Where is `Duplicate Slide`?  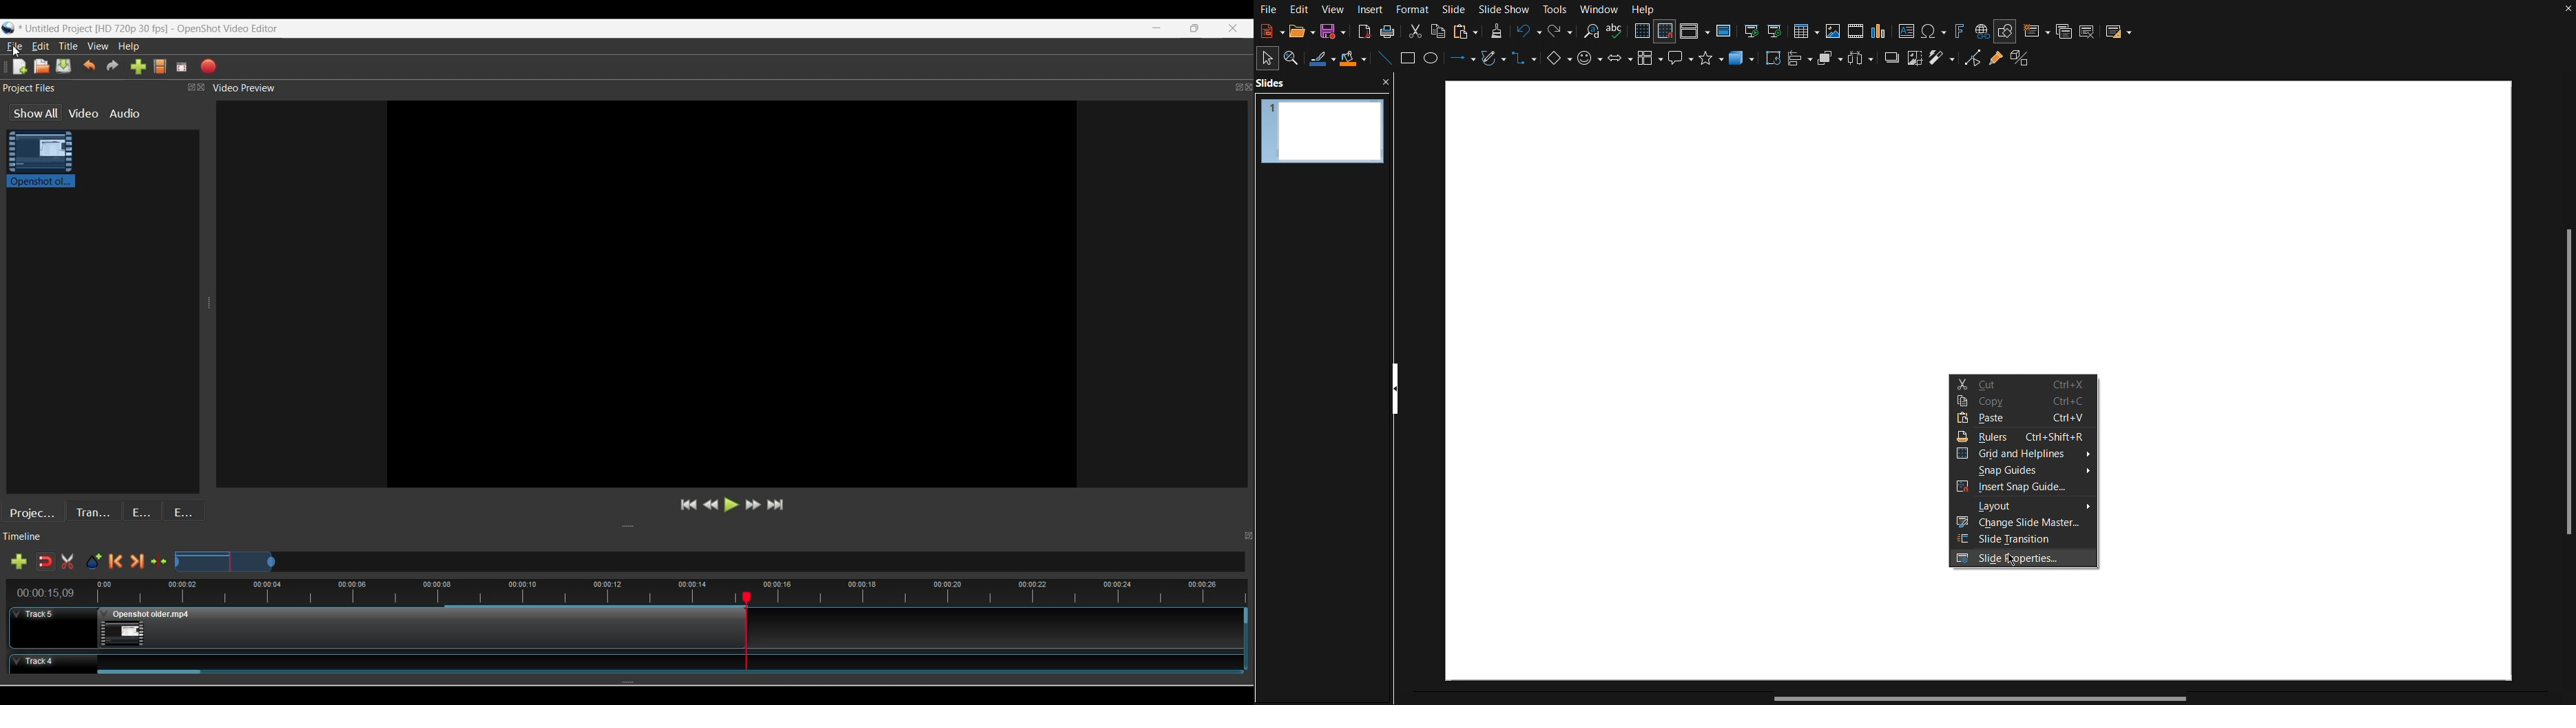
Duplicate Slide is located at coordinates (2064, 30).